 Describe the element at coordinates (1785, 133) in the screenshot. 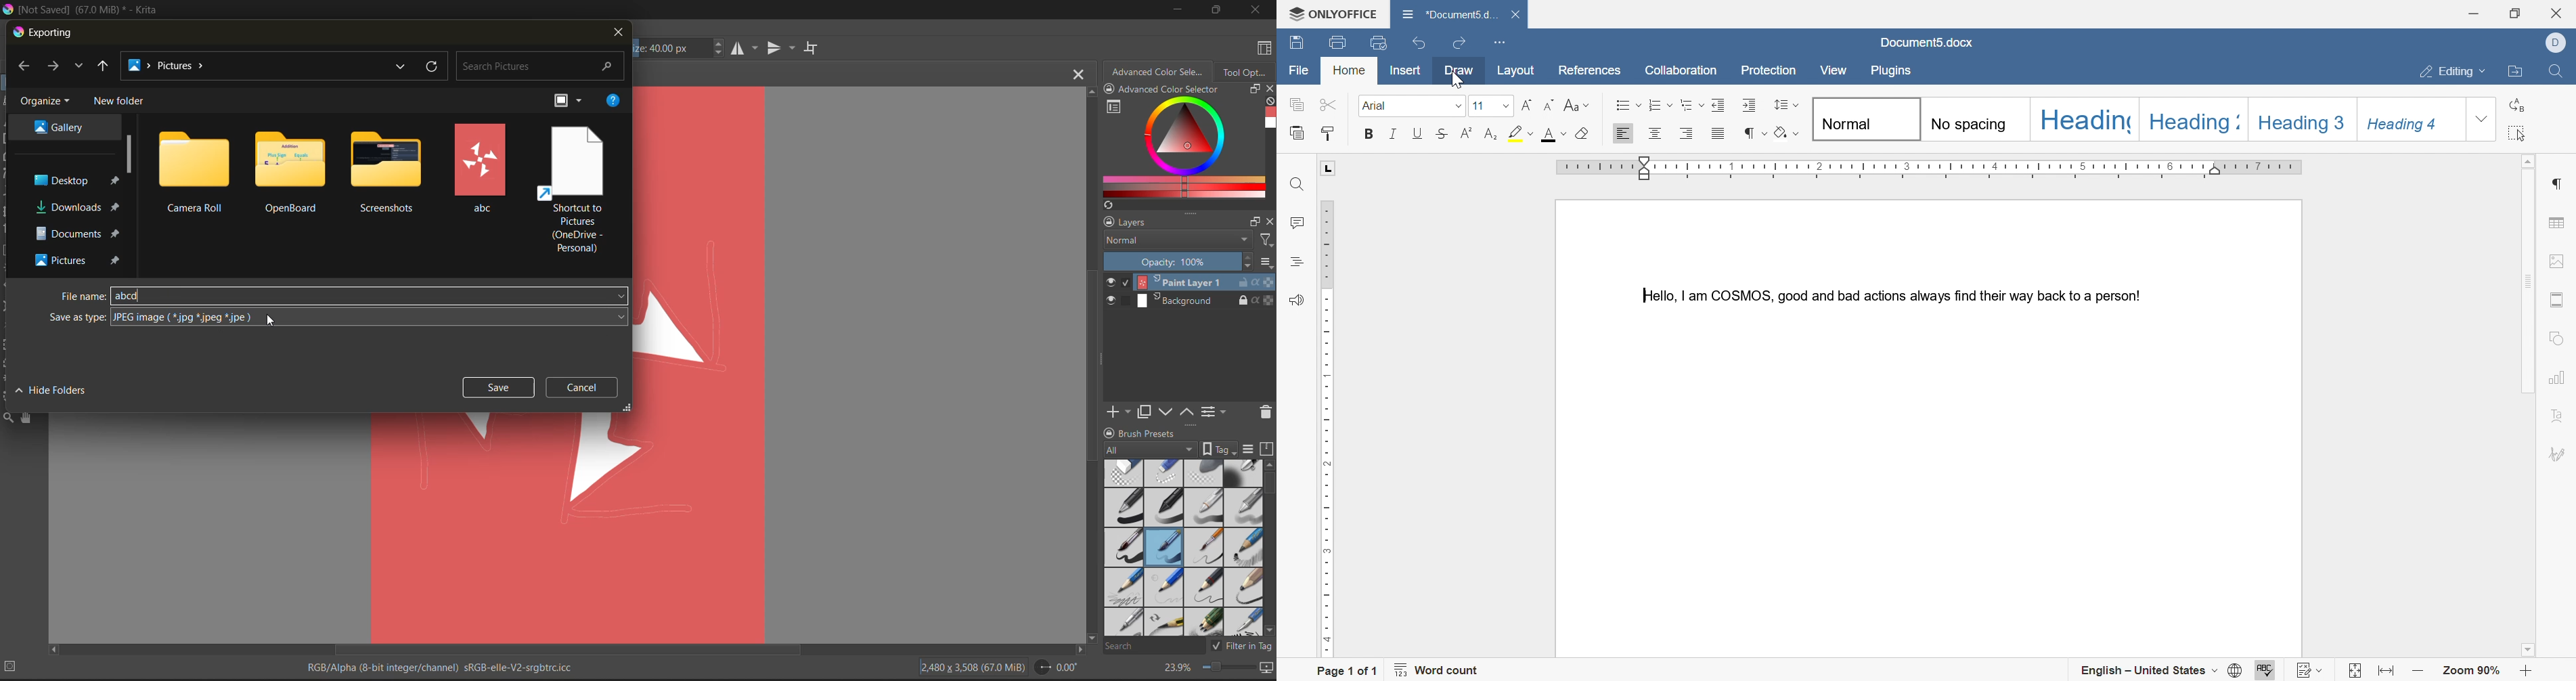

I see `shading` at that location.